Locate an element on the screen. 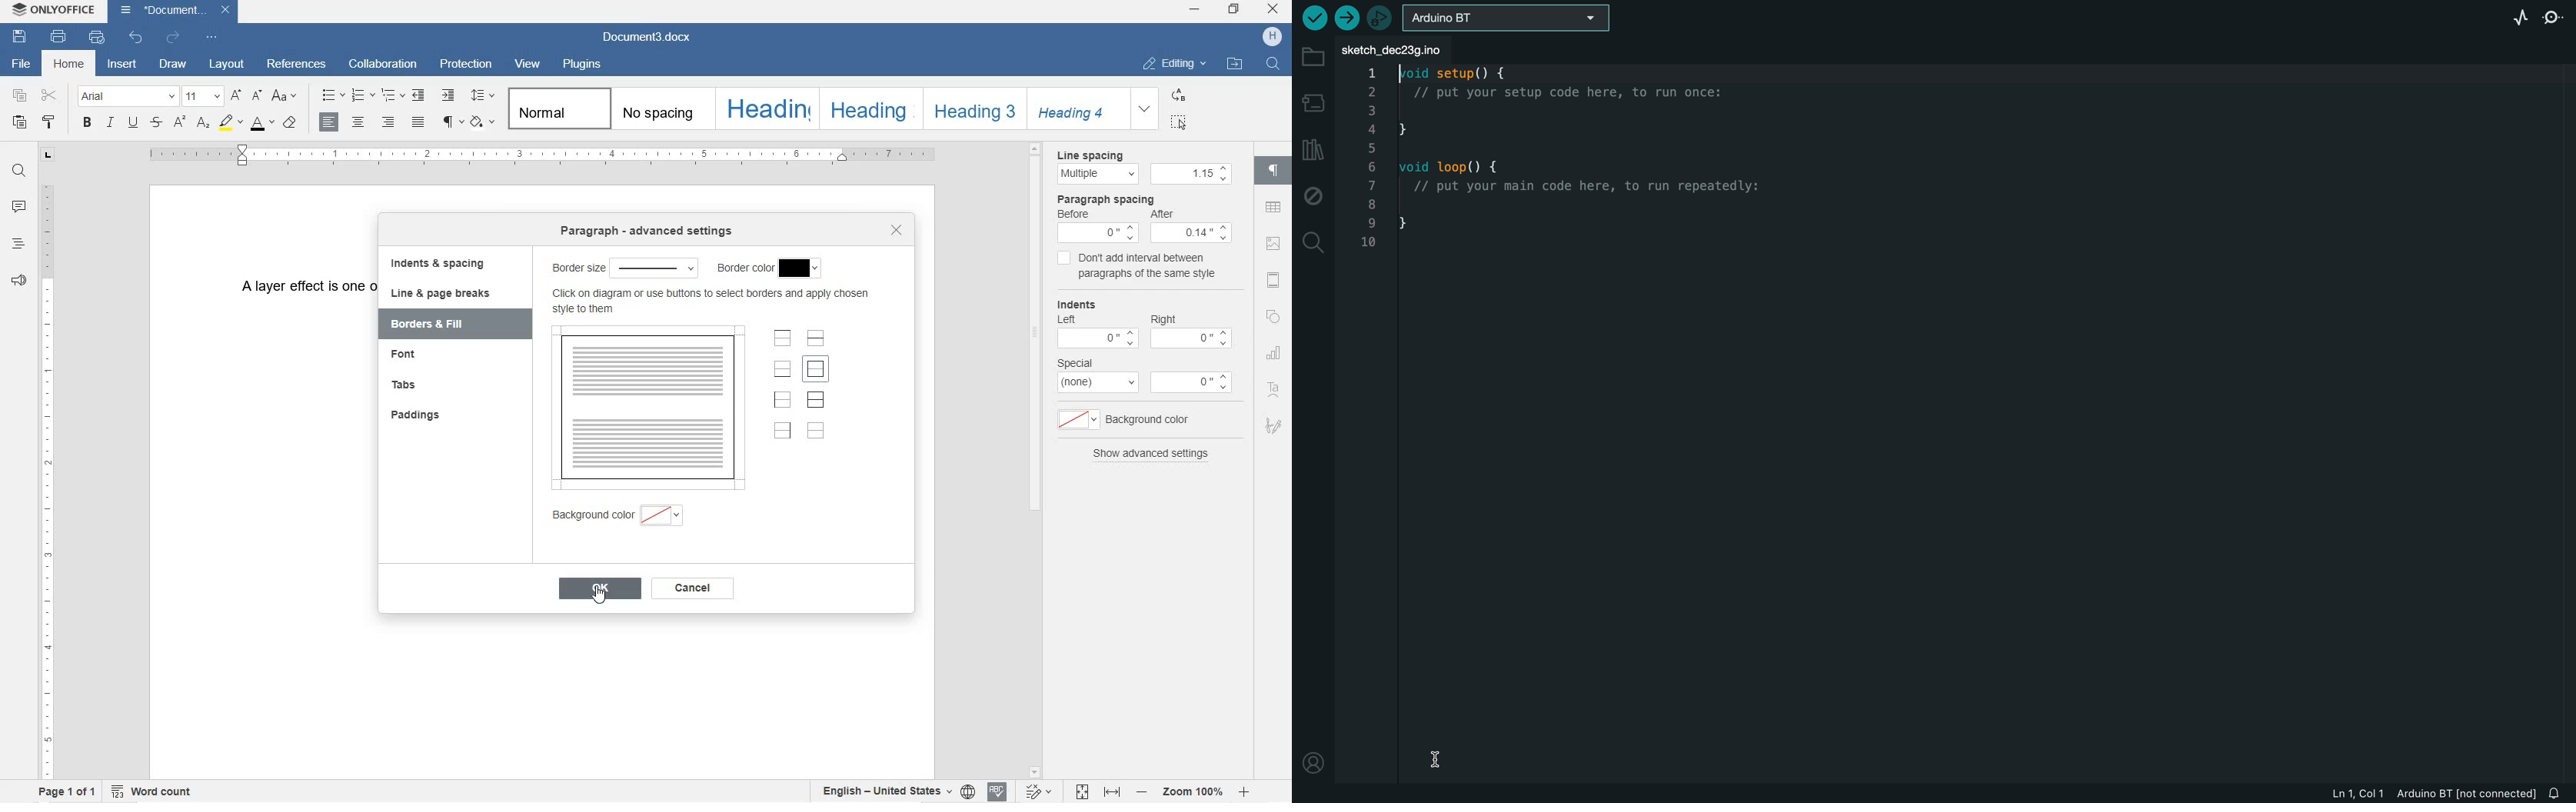  set outer border only is located at coordinates (817, 370).